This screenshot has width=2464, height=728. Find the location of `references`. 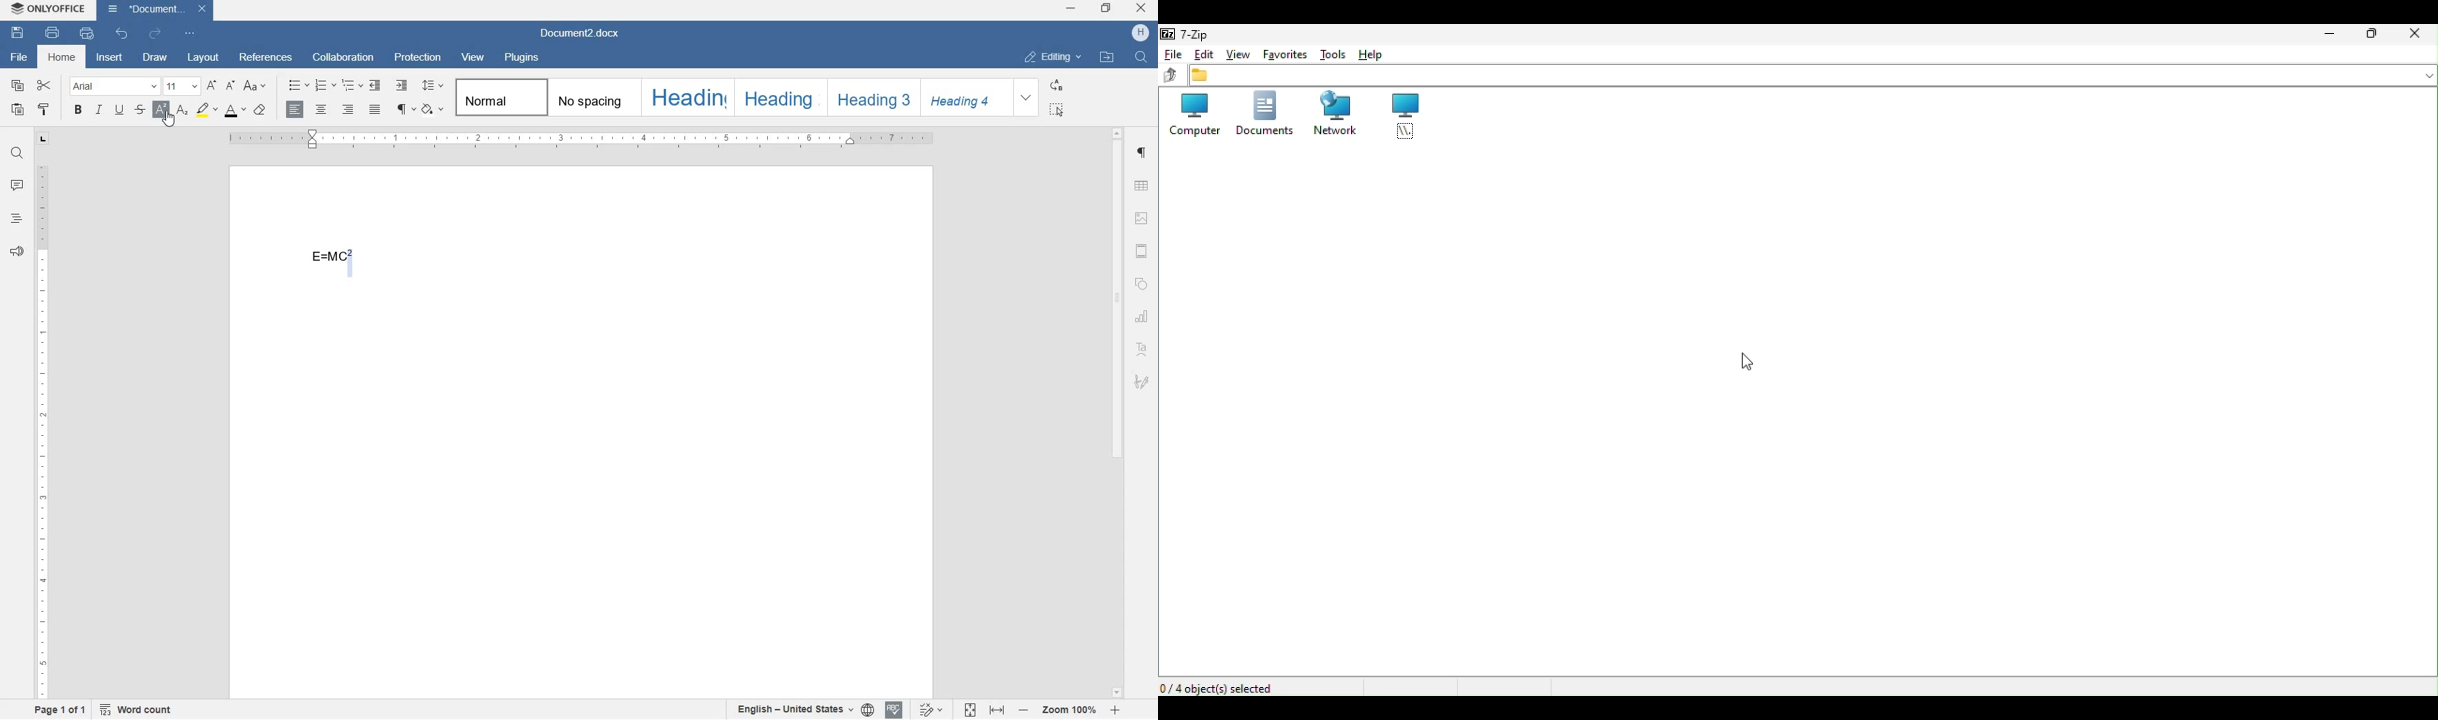

references is located at coordinates (268, 57).